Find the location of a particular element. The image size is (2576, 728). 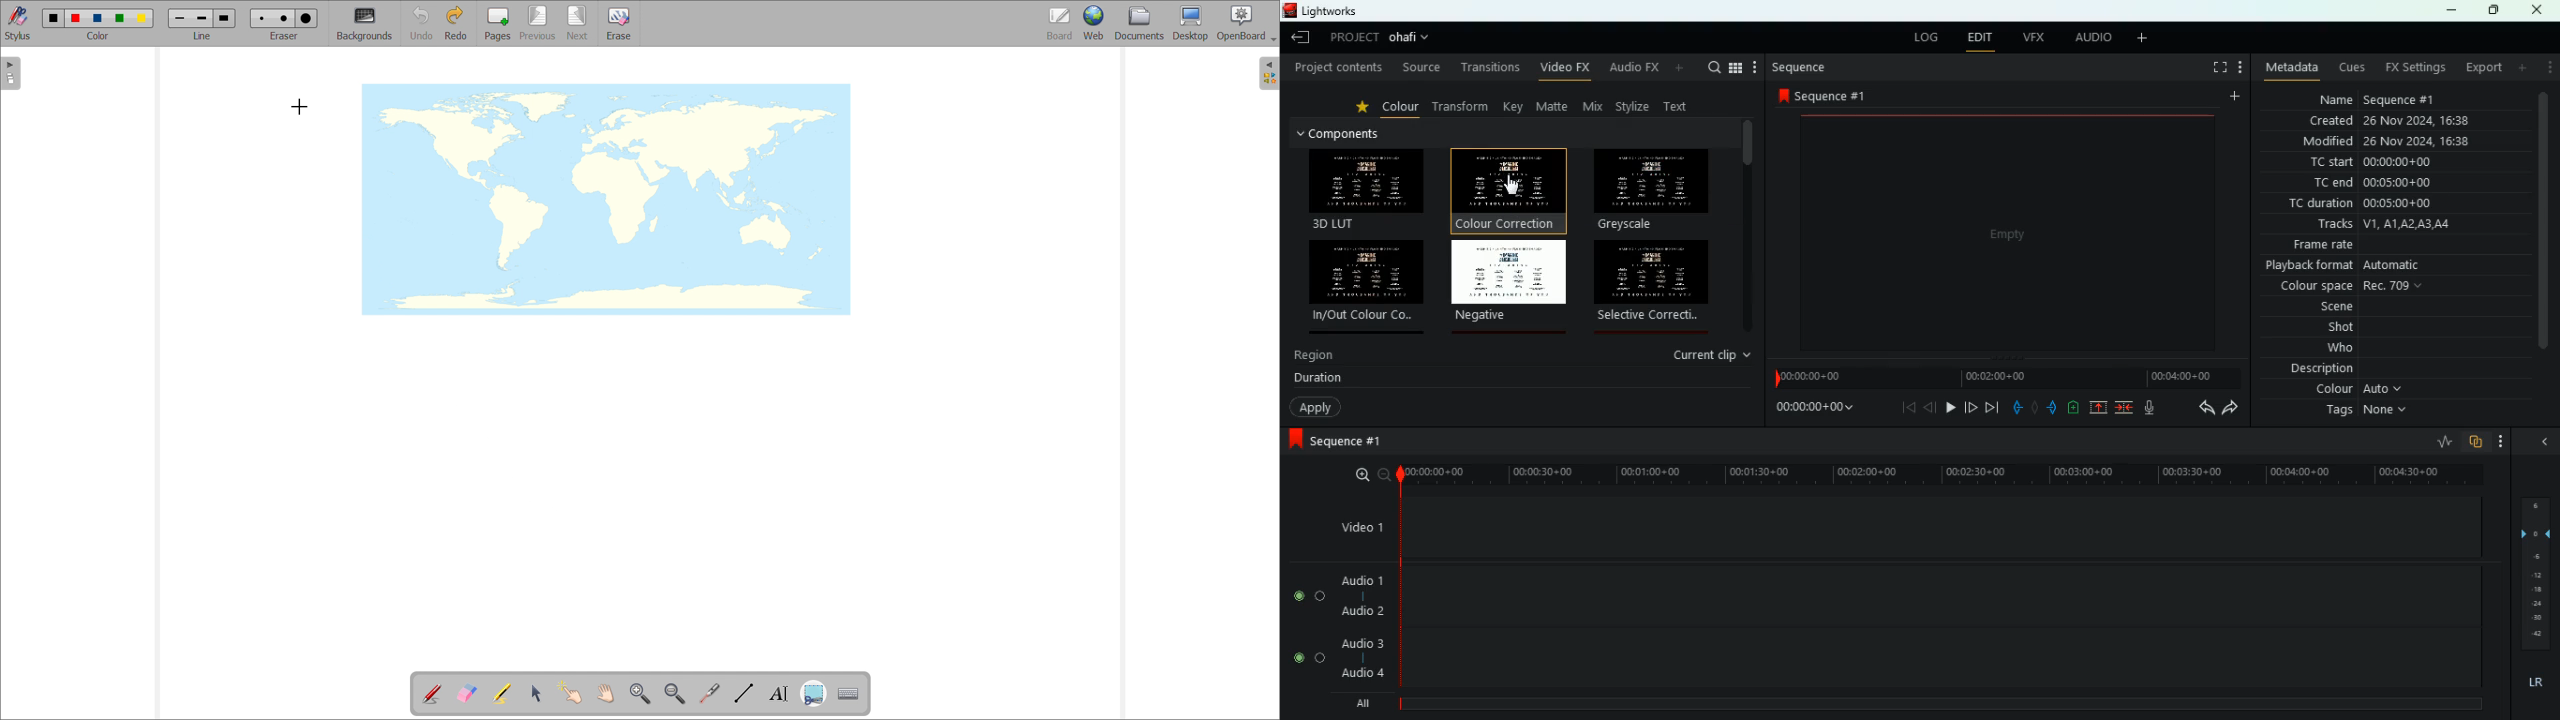

mic is located at coordinates (2153, 408).